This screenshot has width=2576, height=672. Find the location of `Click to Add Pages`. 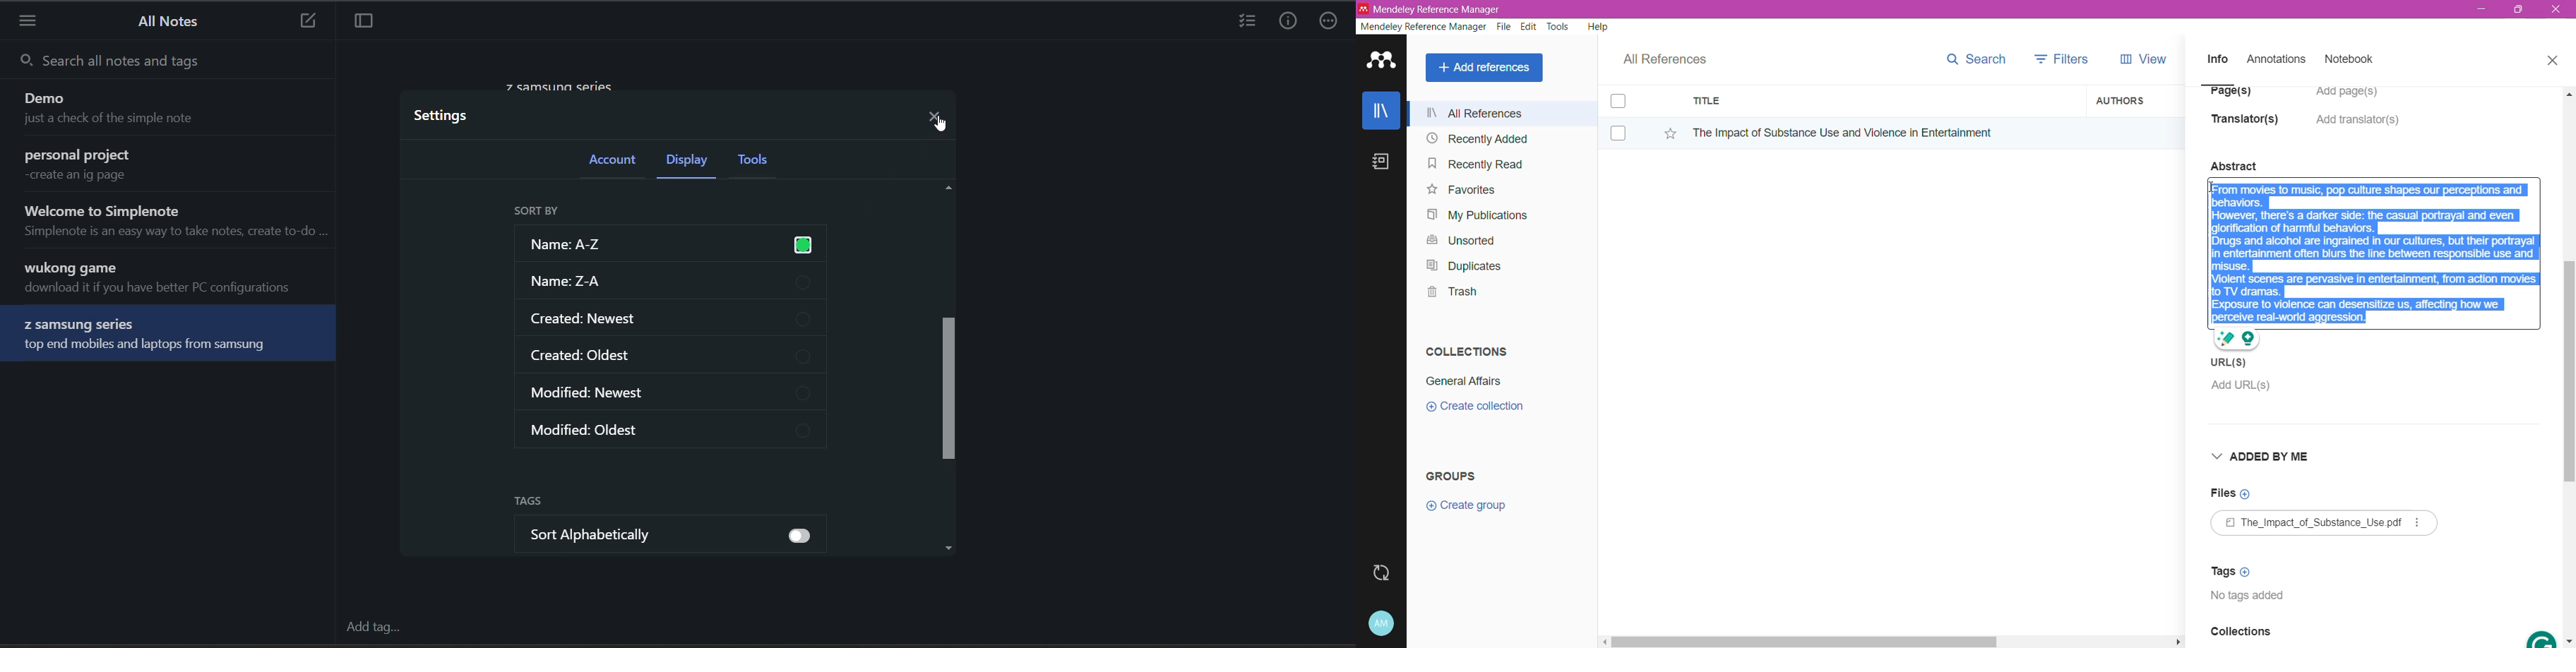

Click to Add Pages is located at coordinates (2353, 98).